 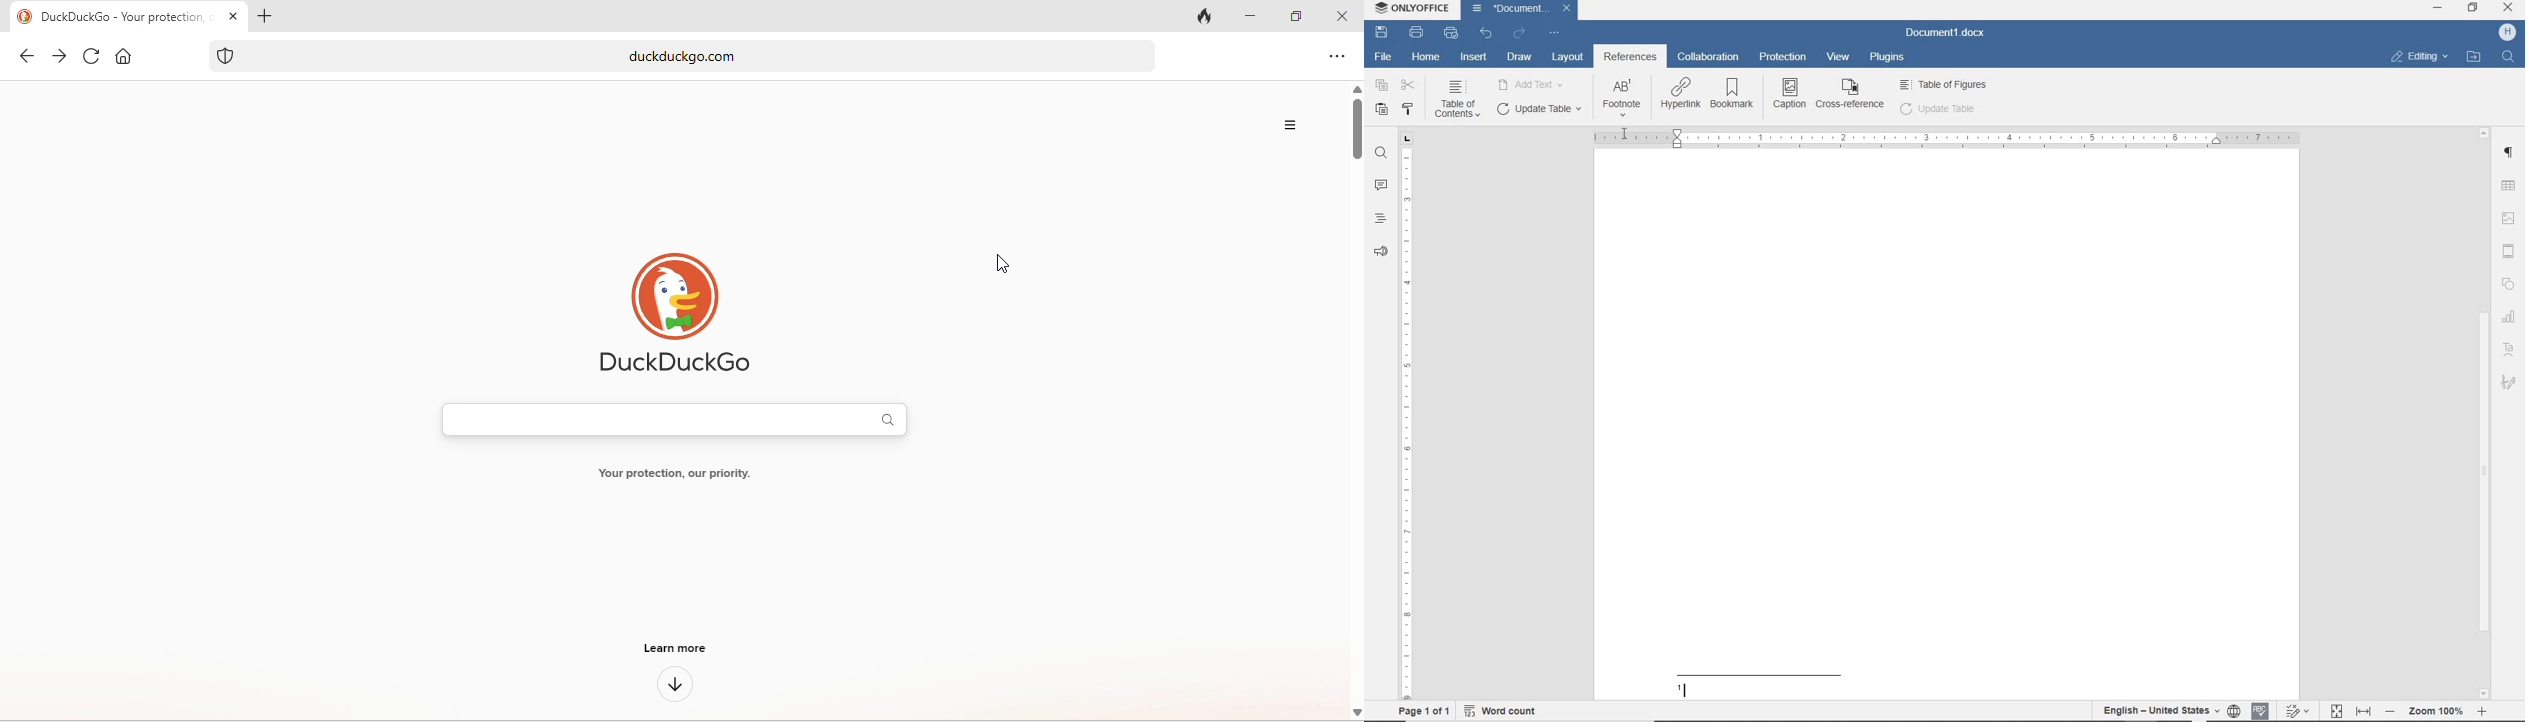 I want to click on page 1 of 1, so click(x=1429, y=713).